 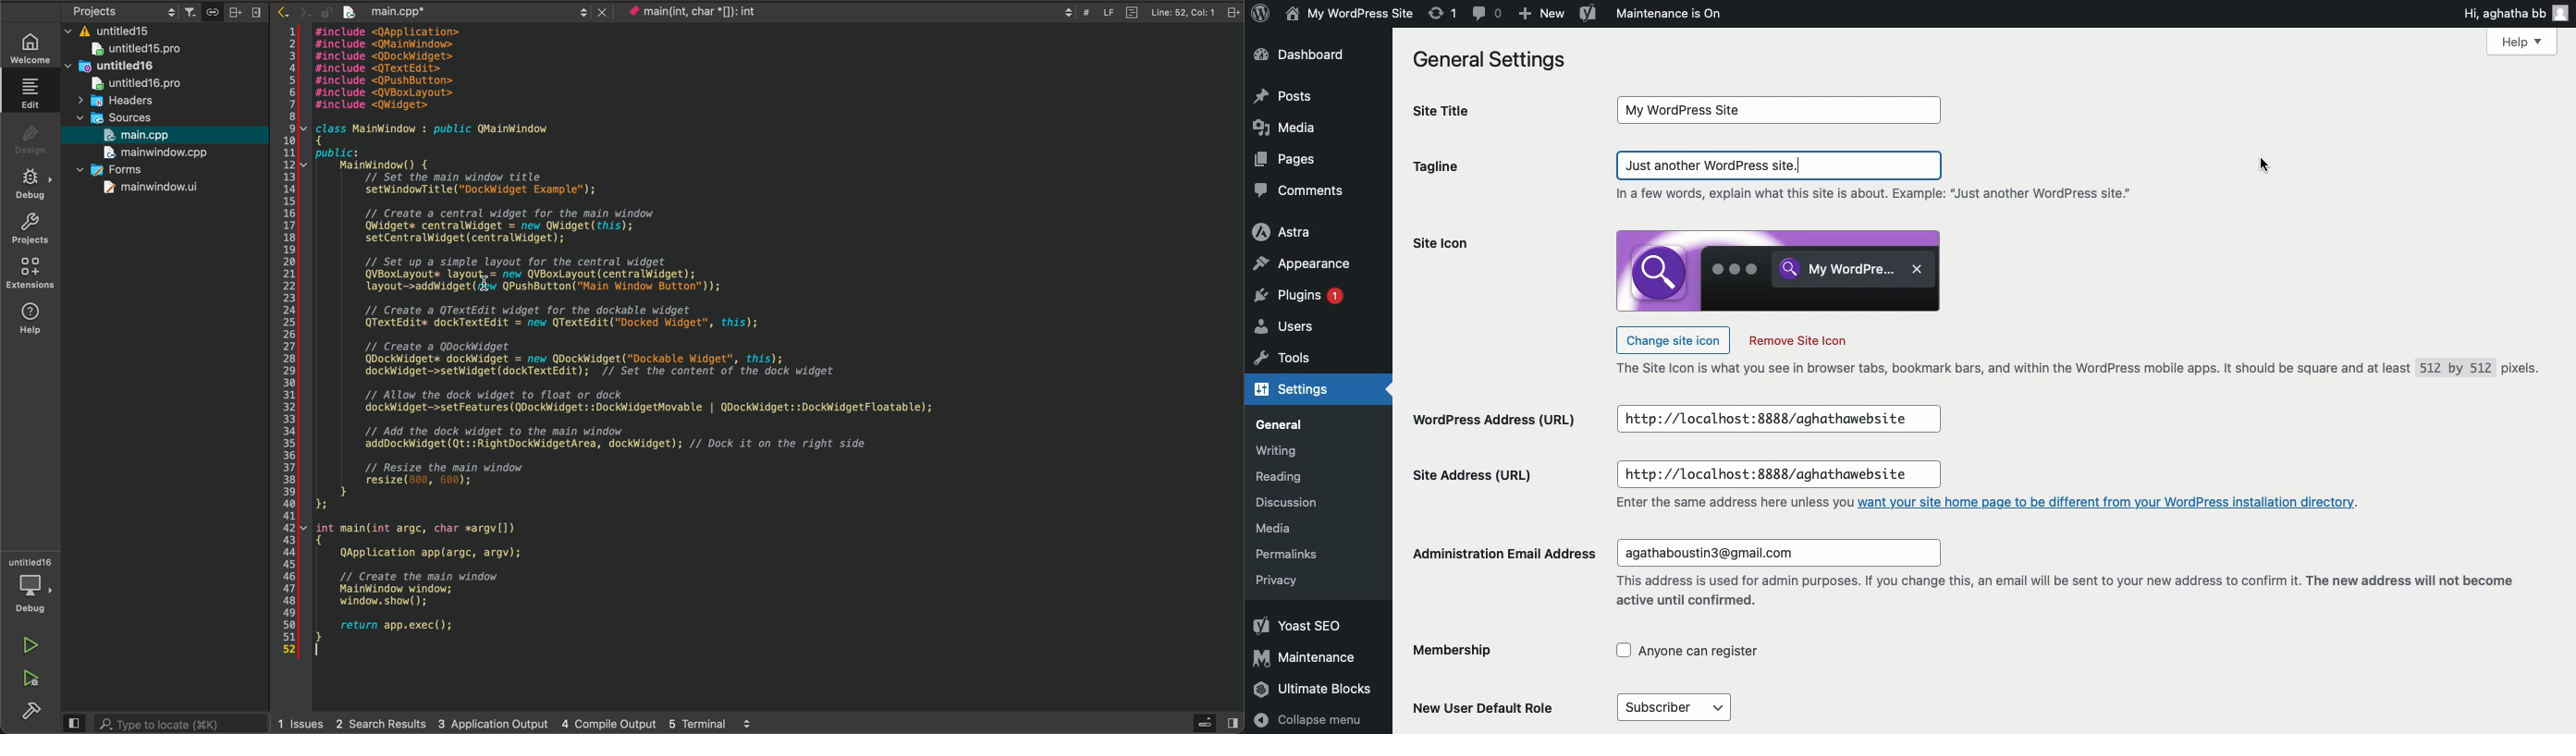 I want to click on logs, so click(x=527, y=724).